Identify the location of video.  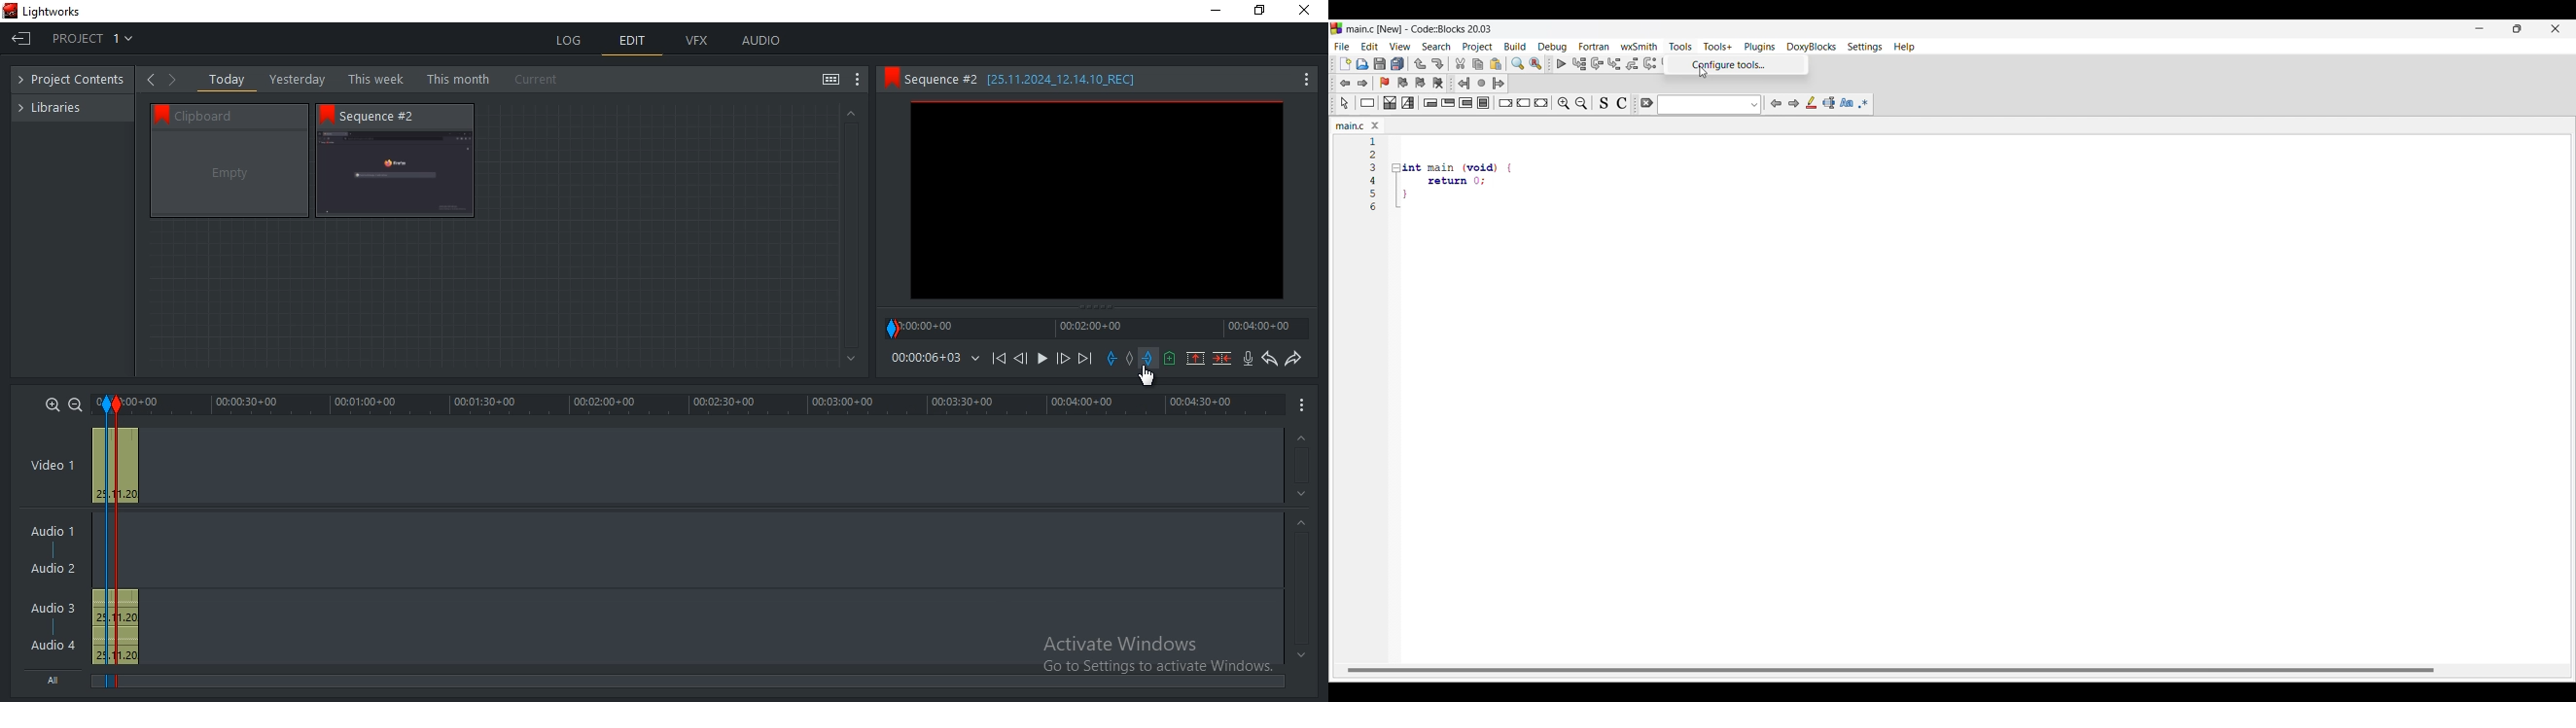
(116, 463).